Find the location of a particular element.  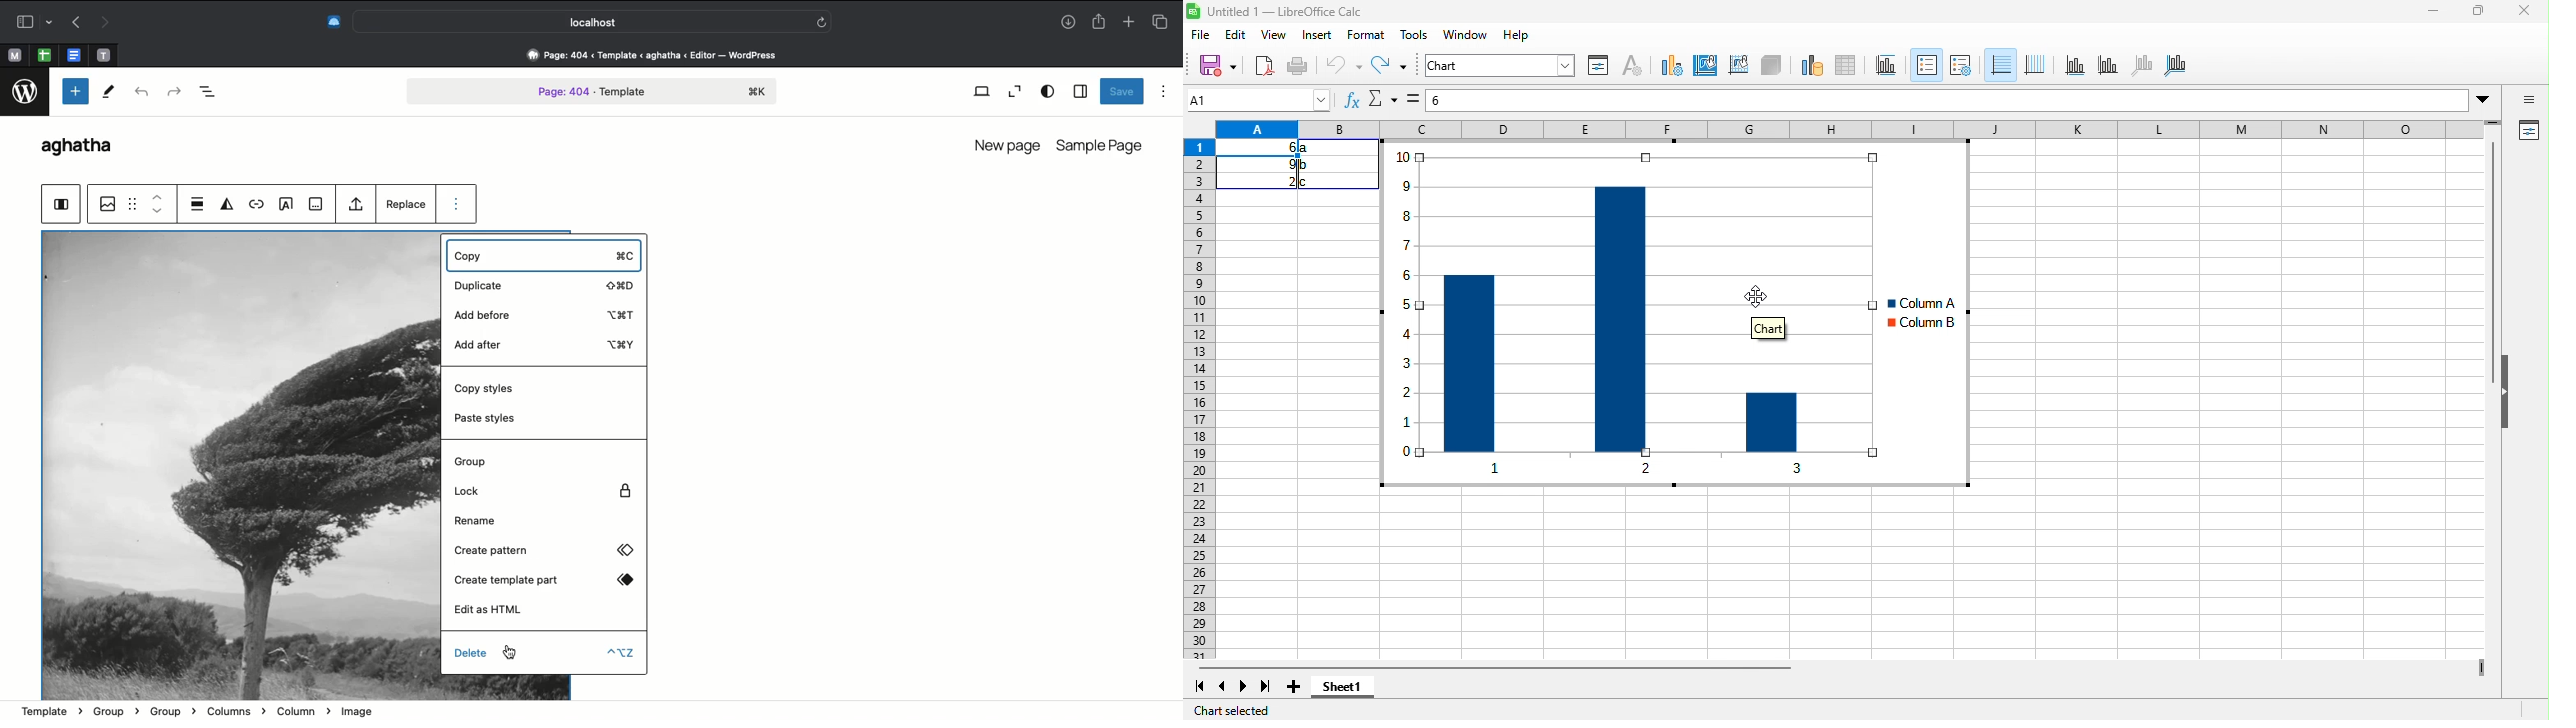

window is located at coordinates (1467, 35).